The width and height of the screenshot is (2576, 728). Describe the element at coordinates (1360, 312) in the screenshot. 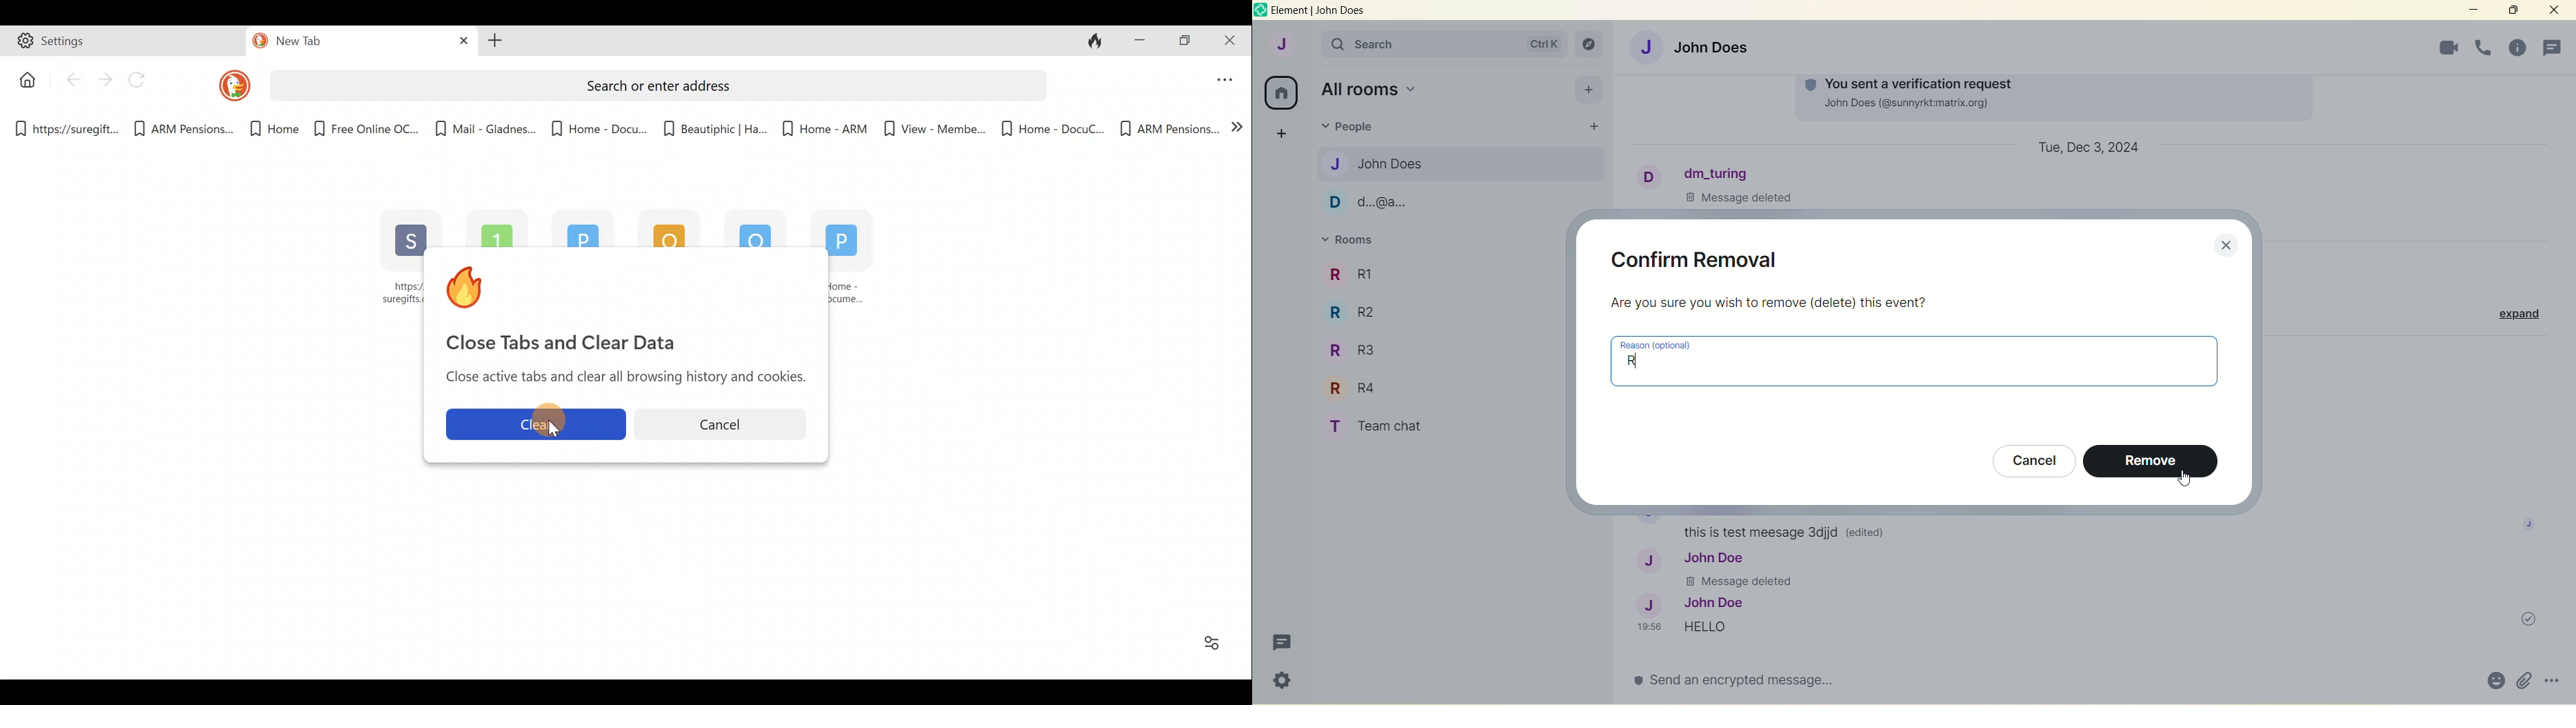

I see `R R2` at that location.